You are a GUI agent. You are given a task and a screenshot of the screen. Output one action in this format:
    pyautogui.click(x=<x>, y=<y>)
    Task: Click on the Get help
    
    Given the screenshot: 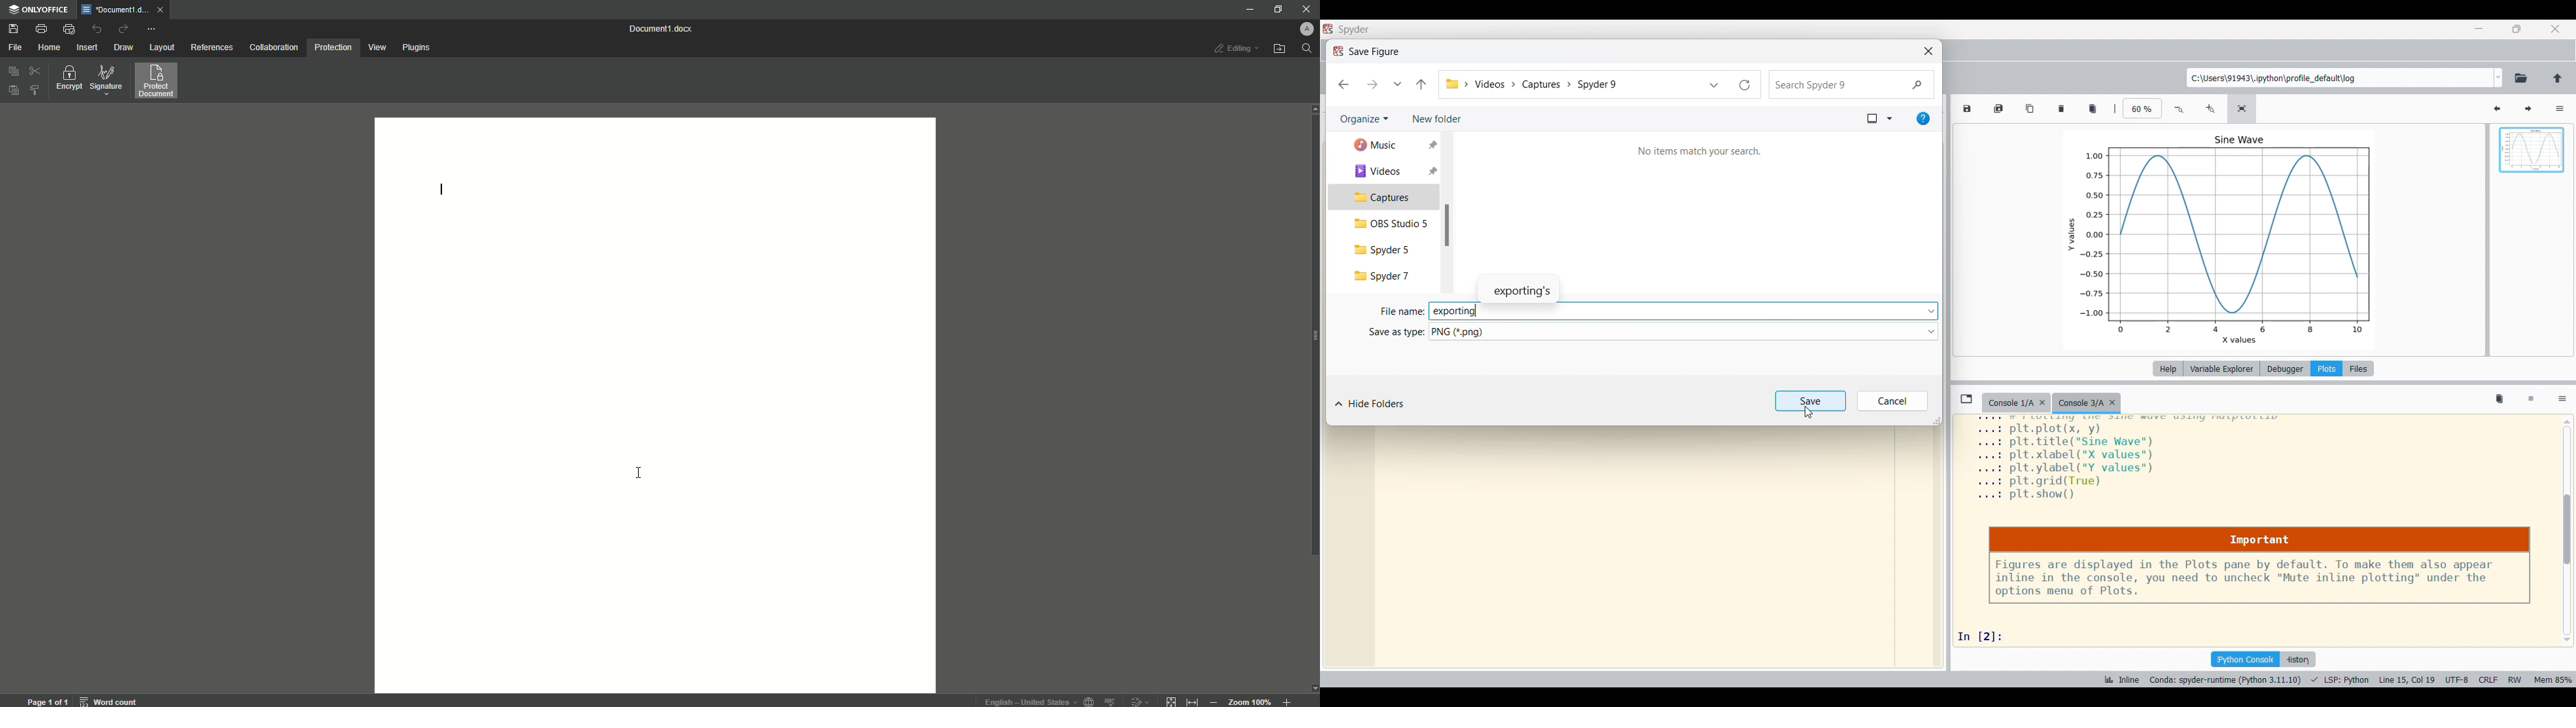 What is the action you would take?
    pyautogui.click(x=1923, y=119)
    